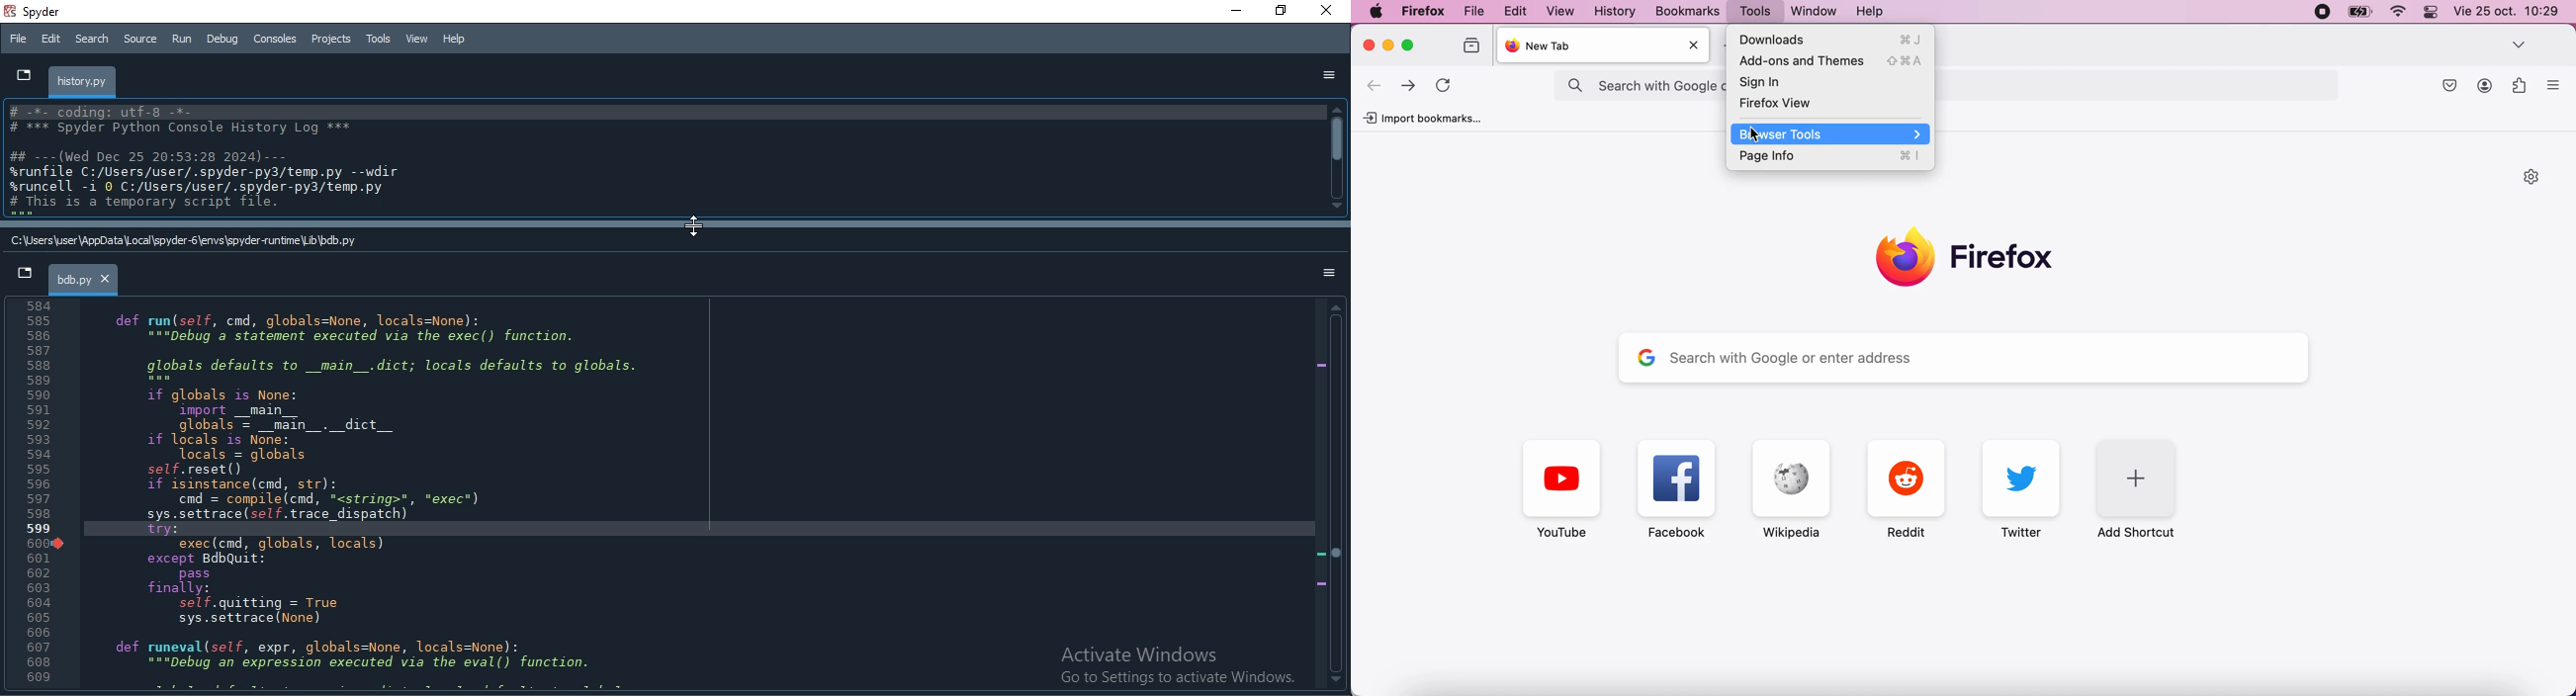 The height and width of the screenshot is (700, 2576). Describe the element at coordinates (276, 38) in the screenshot. I see `Consoles` at that location.